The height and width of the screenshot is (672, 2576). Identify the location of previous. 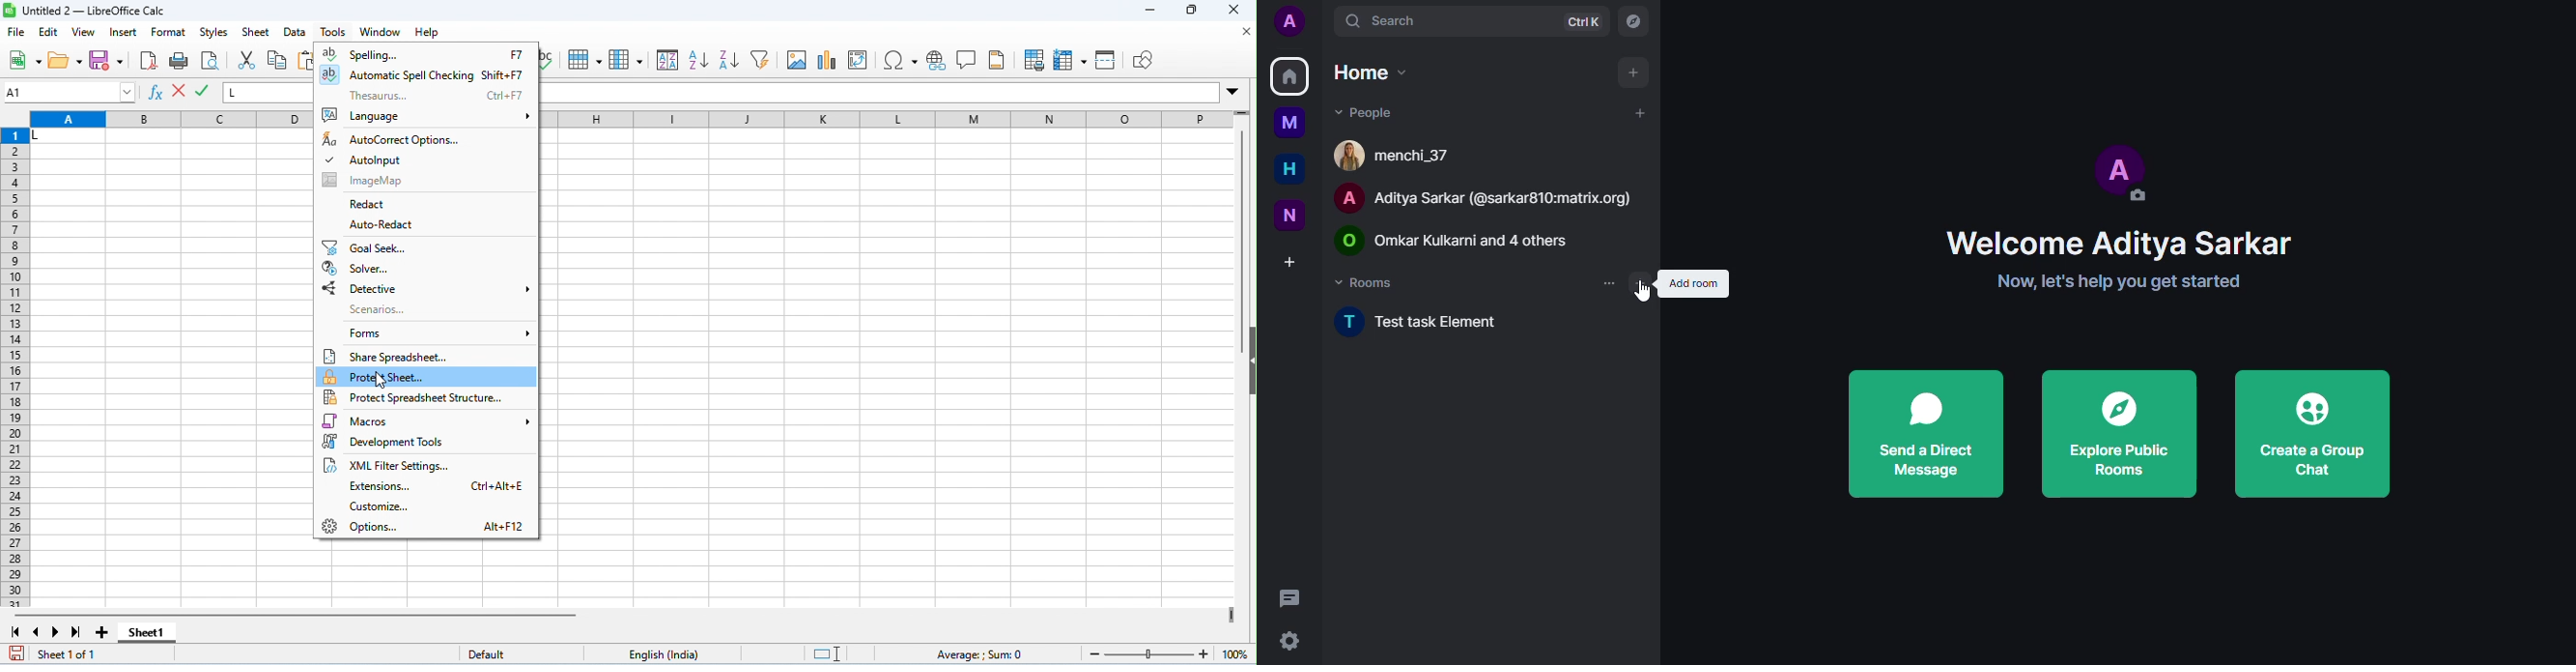
(36, 632).